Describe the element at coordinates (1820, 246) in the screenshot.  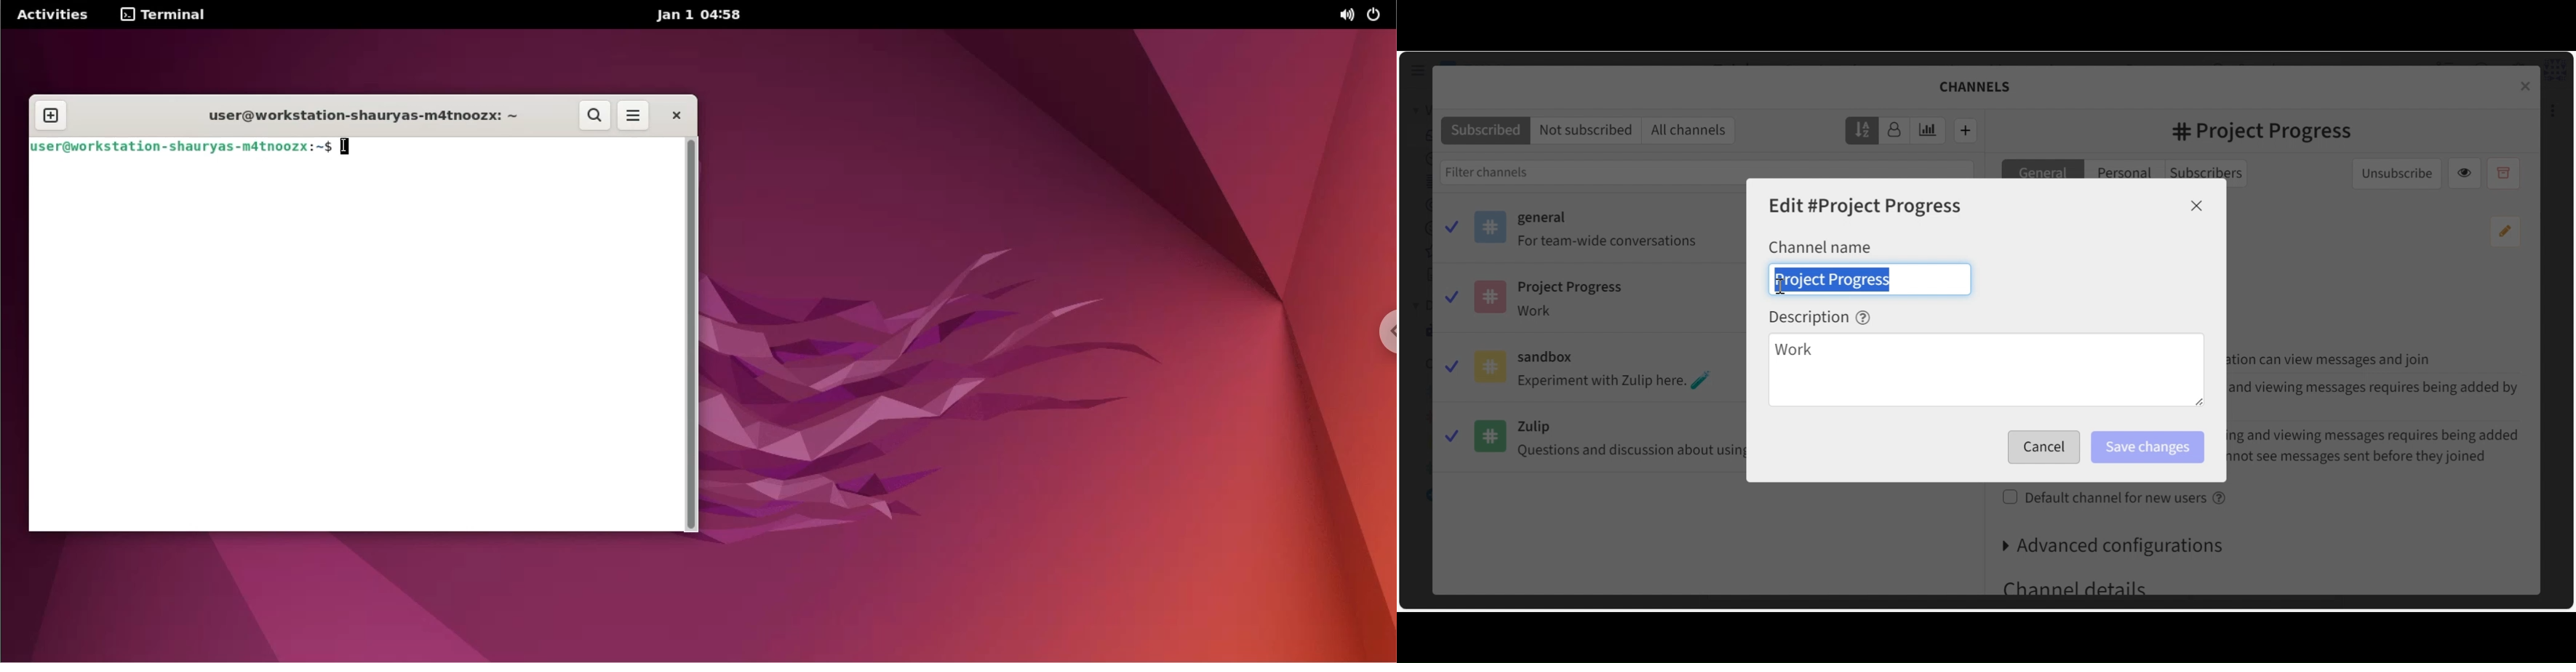
I see `Channel Name` at that location.